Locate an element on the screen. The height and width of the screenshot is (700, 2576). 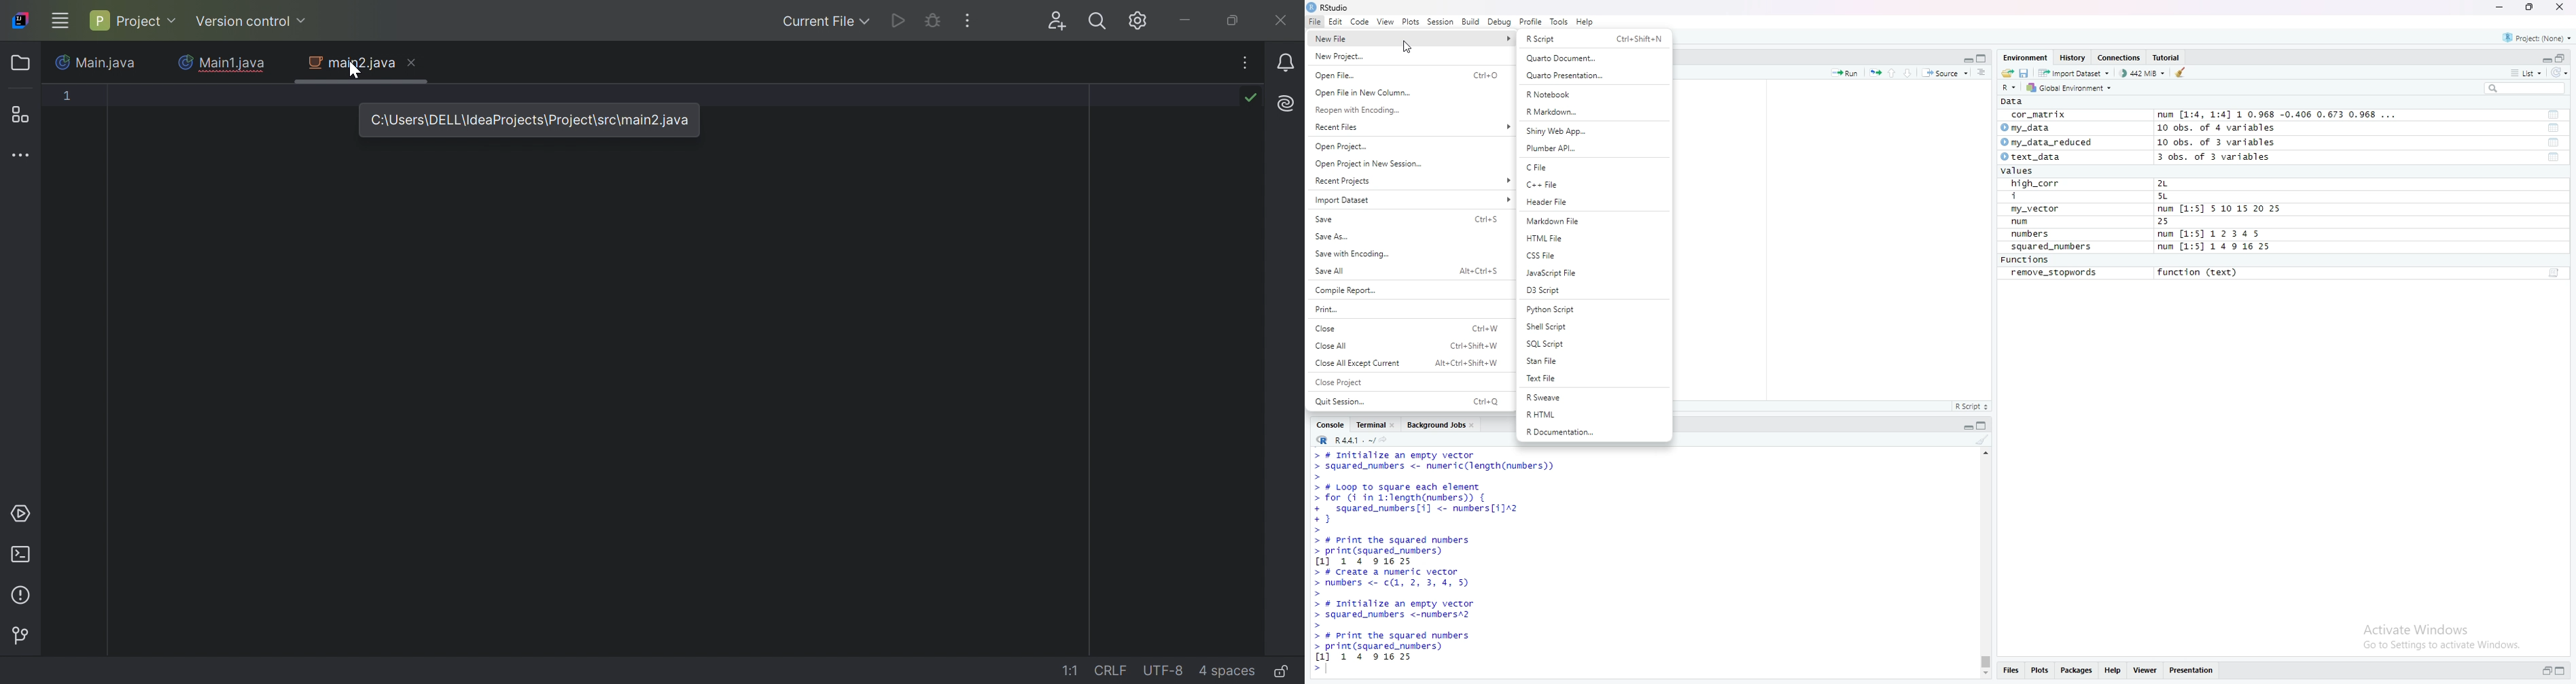
squared_numbers is located at coordinates (2052, 246).